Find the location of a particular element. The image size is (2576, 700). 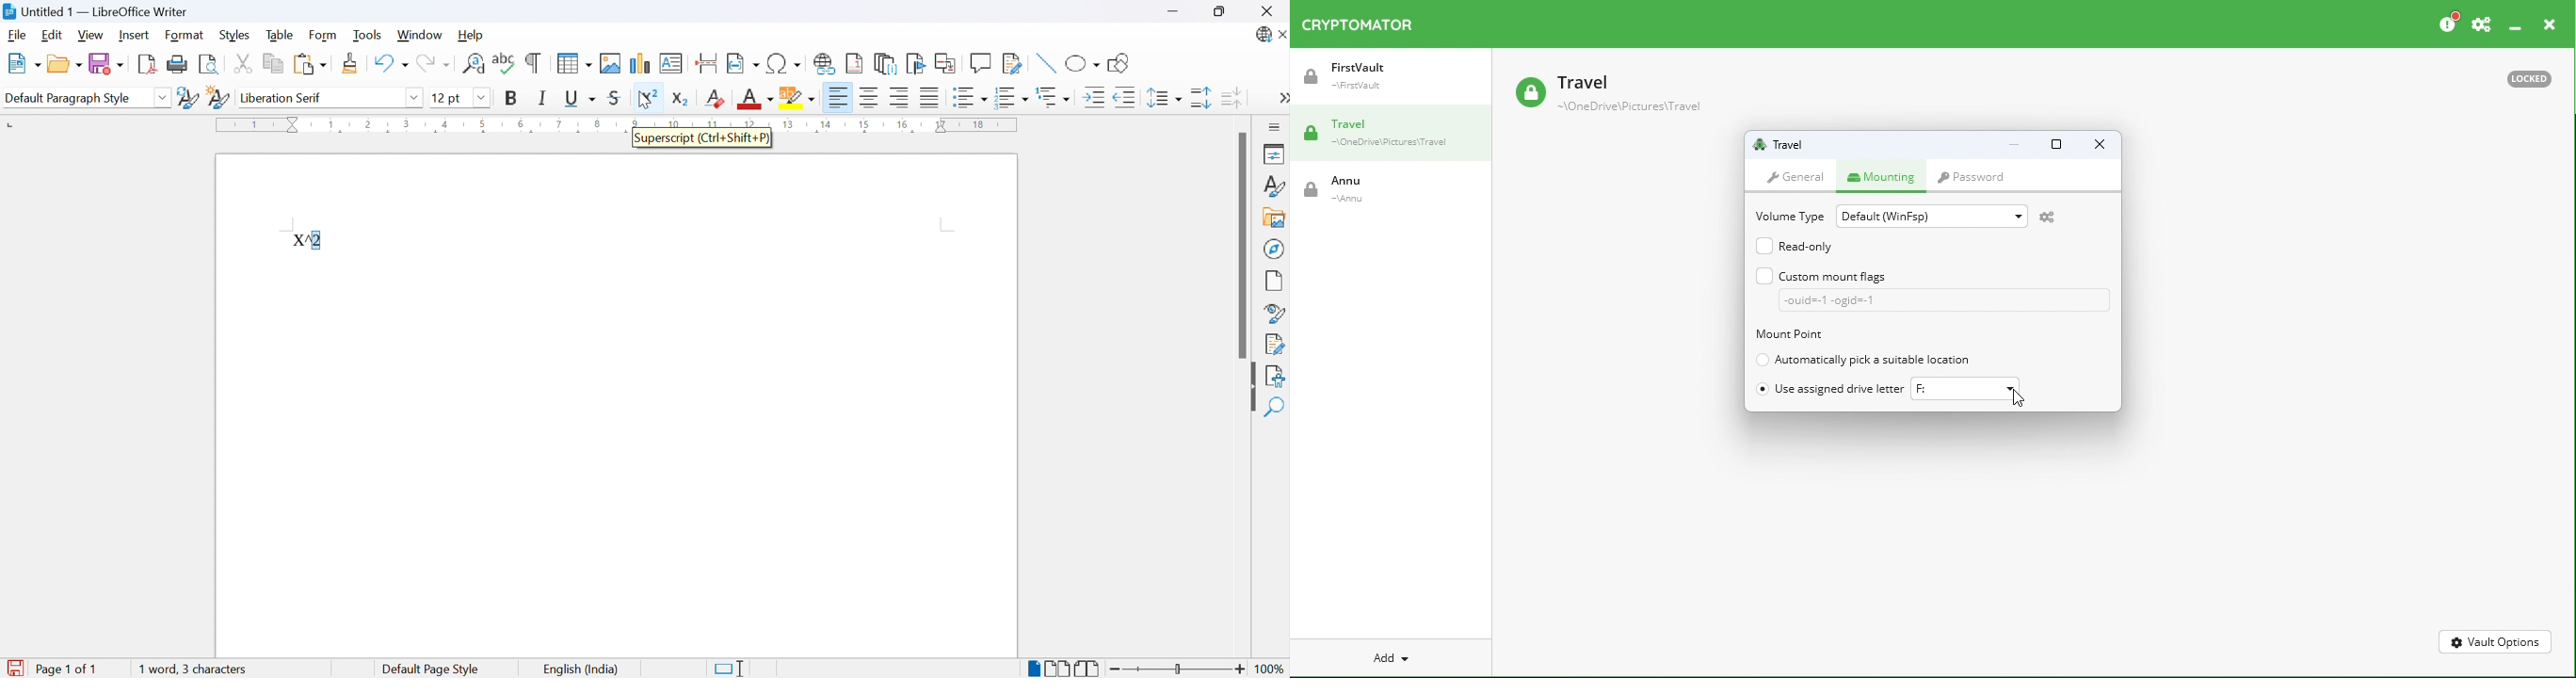

Properties is located at coordinates (1275, 155).